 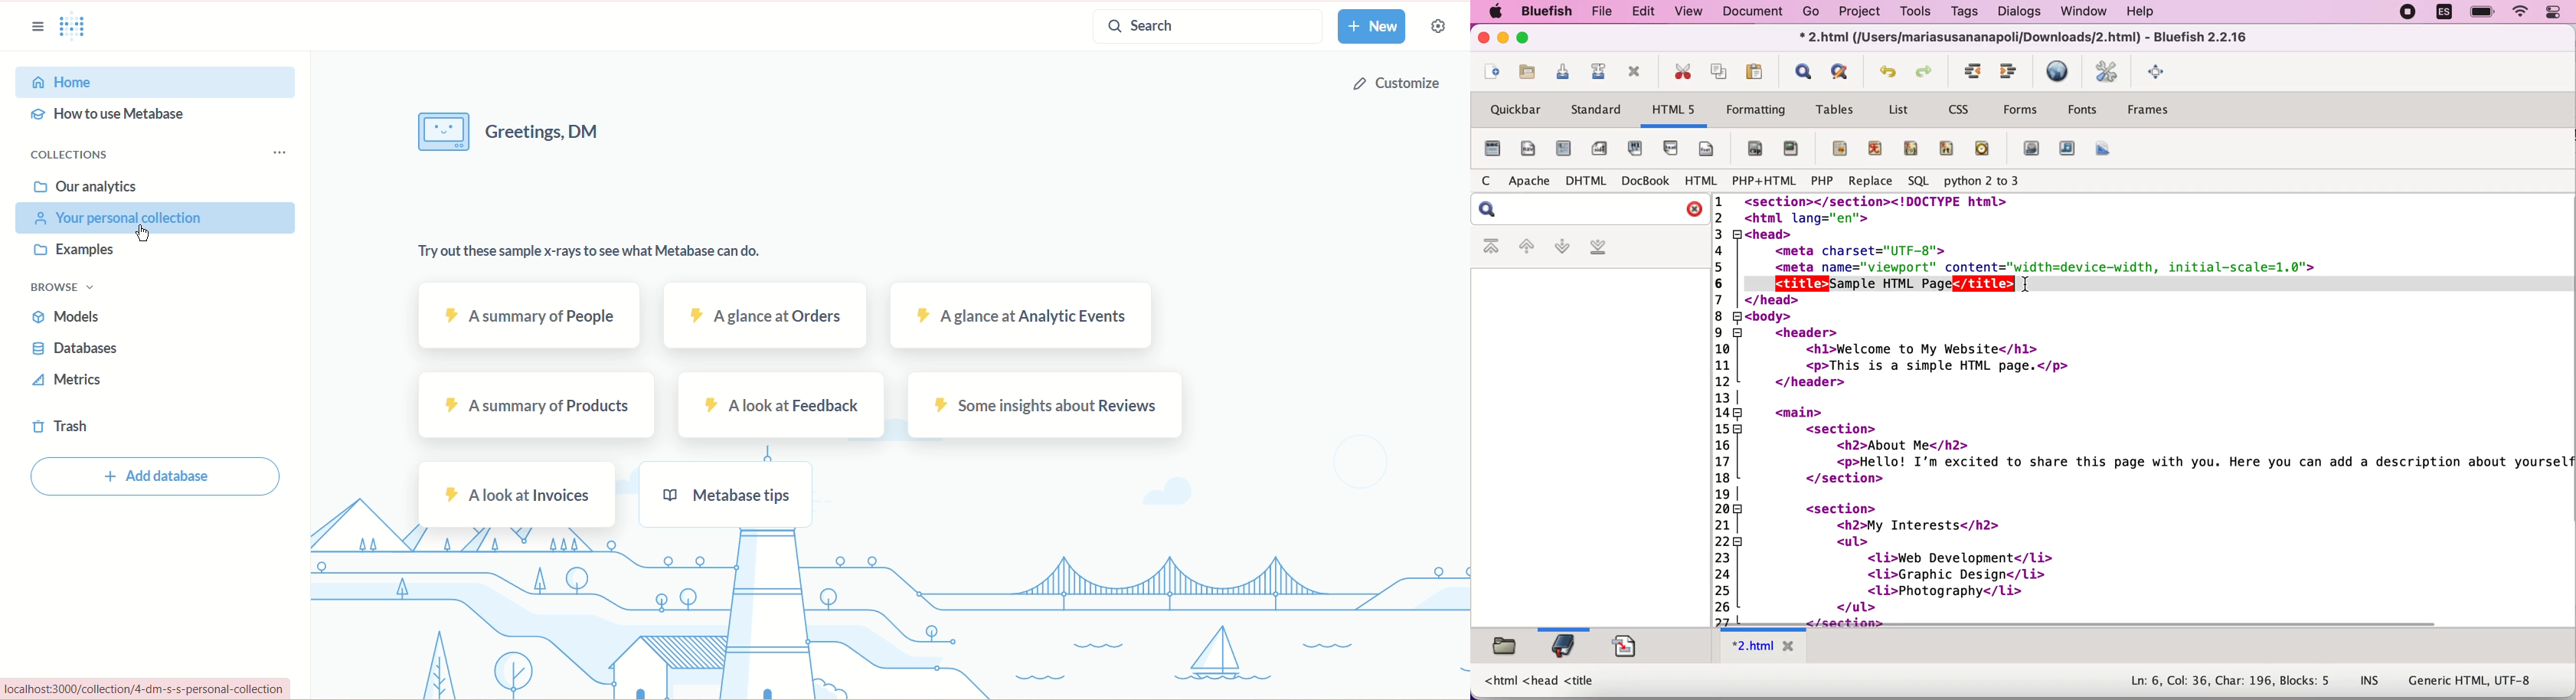 What do you see at coordinates (443, 131) in the screenshot?
I see `image` at bounding box center [443, 131].